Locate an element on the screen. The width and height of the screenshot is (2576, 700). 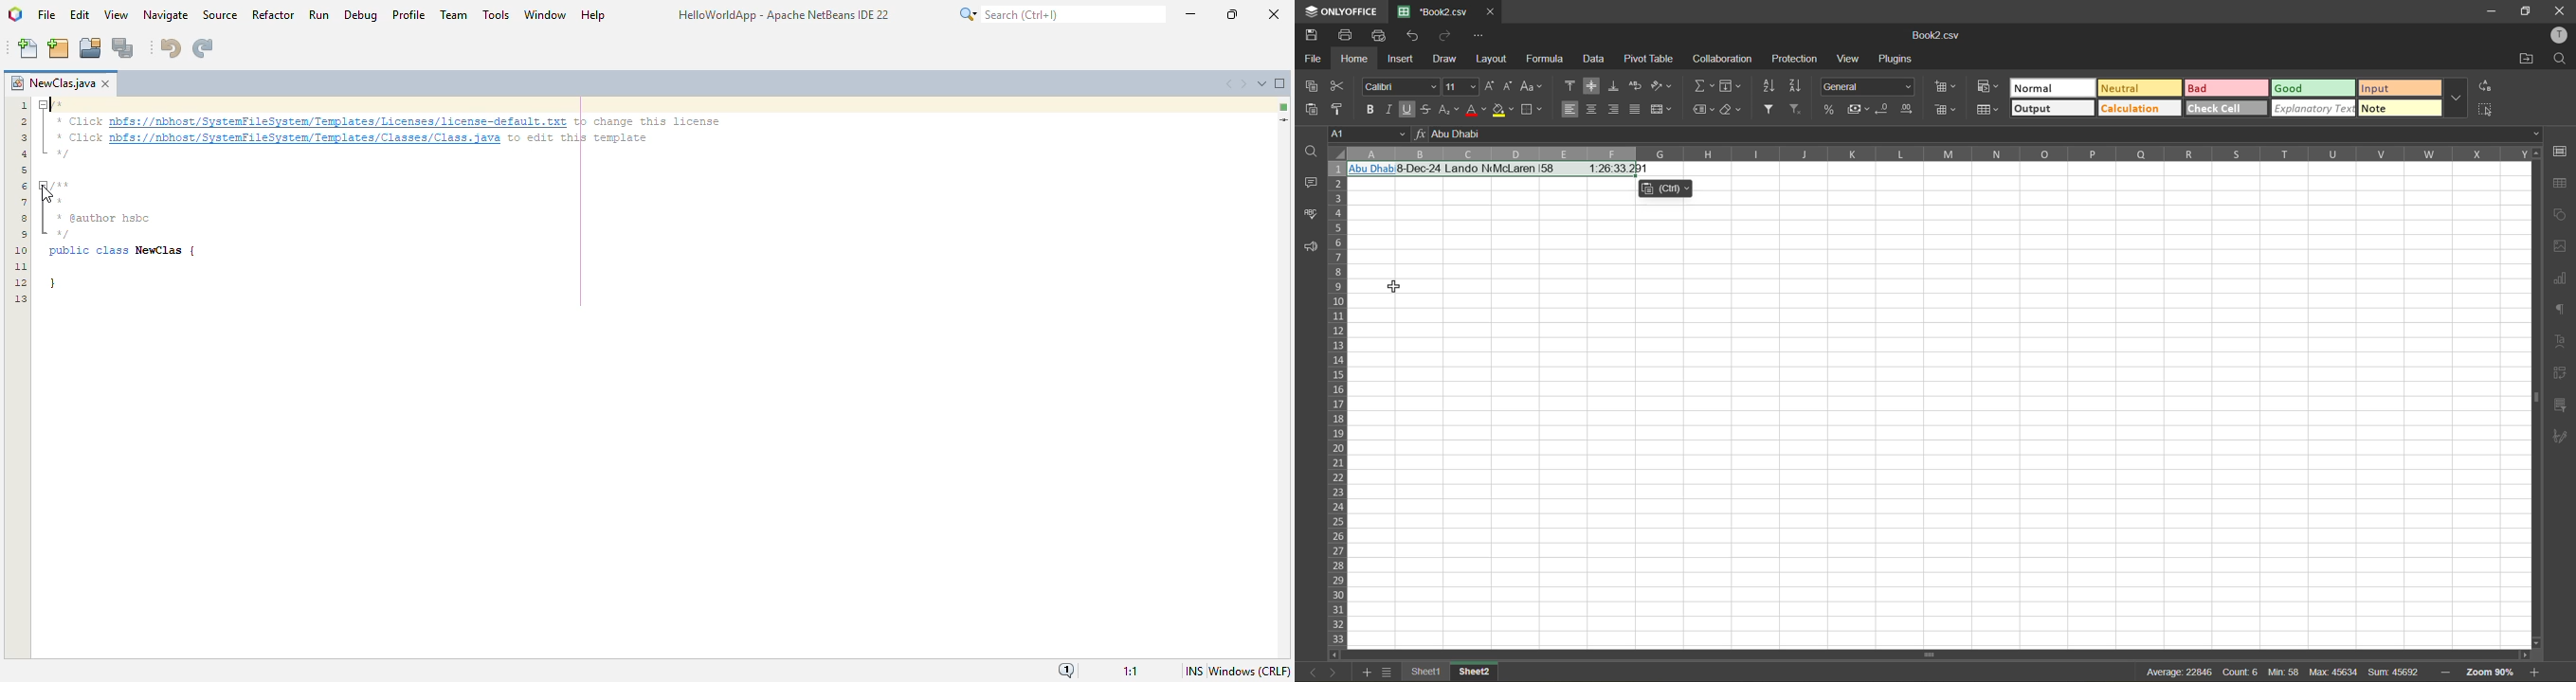
file is located at coordinates (1311, 56).